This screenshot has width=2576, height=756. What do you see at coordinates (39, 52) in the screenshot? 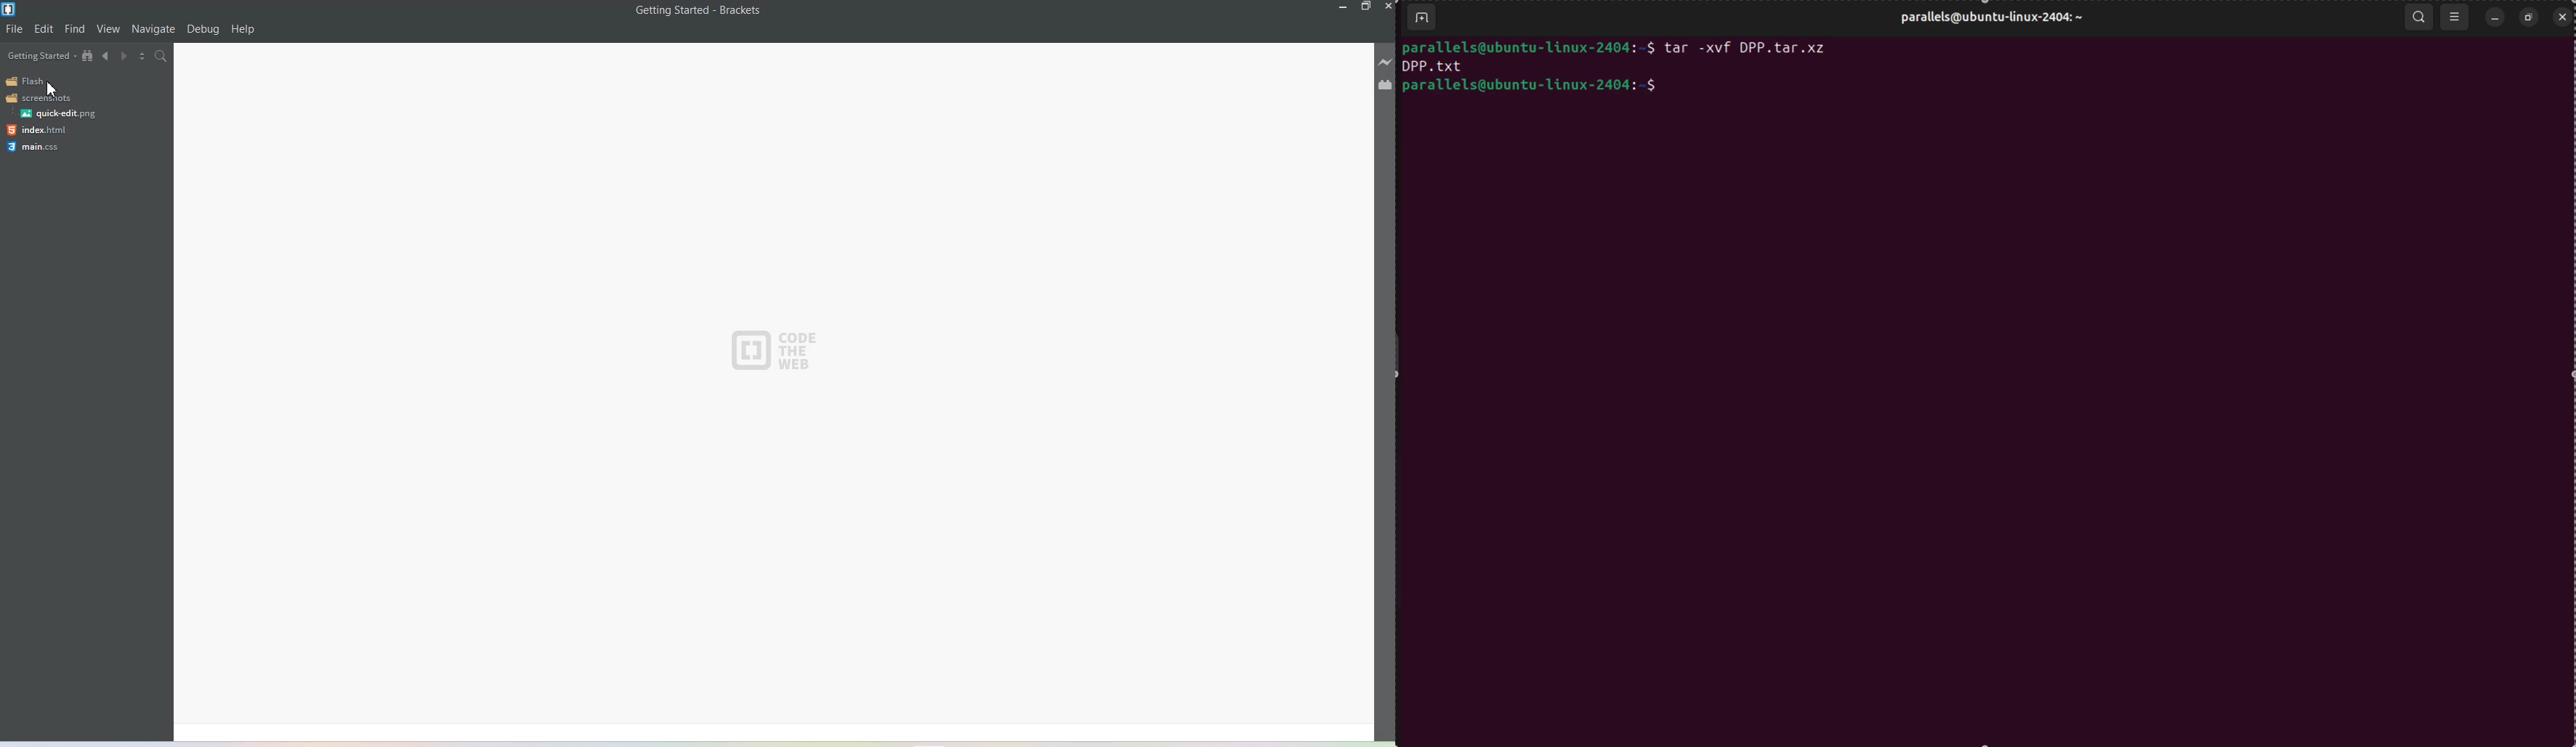
I see `Getting Started` at bounding box center [39, 52].